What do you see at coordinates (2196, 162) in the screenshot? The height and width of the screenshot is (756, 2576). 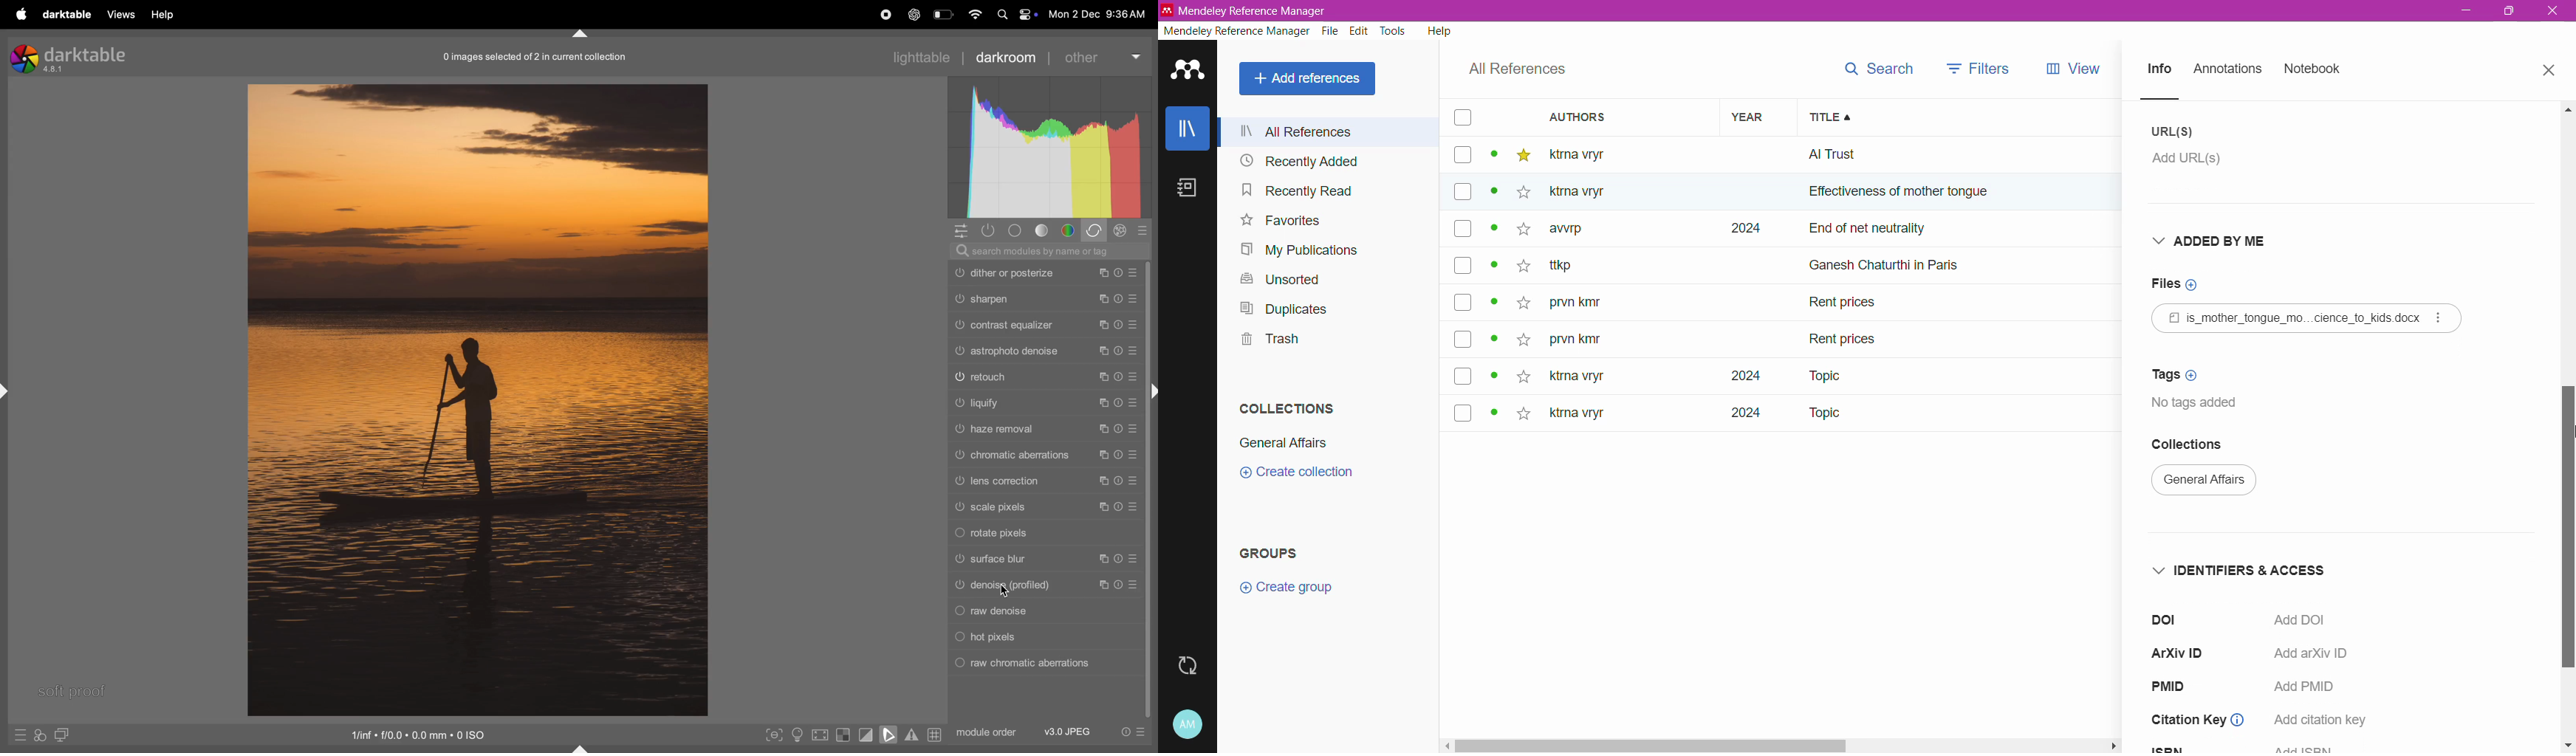 I see `Click to add URL(s)` at bounding box center [2196, 162].